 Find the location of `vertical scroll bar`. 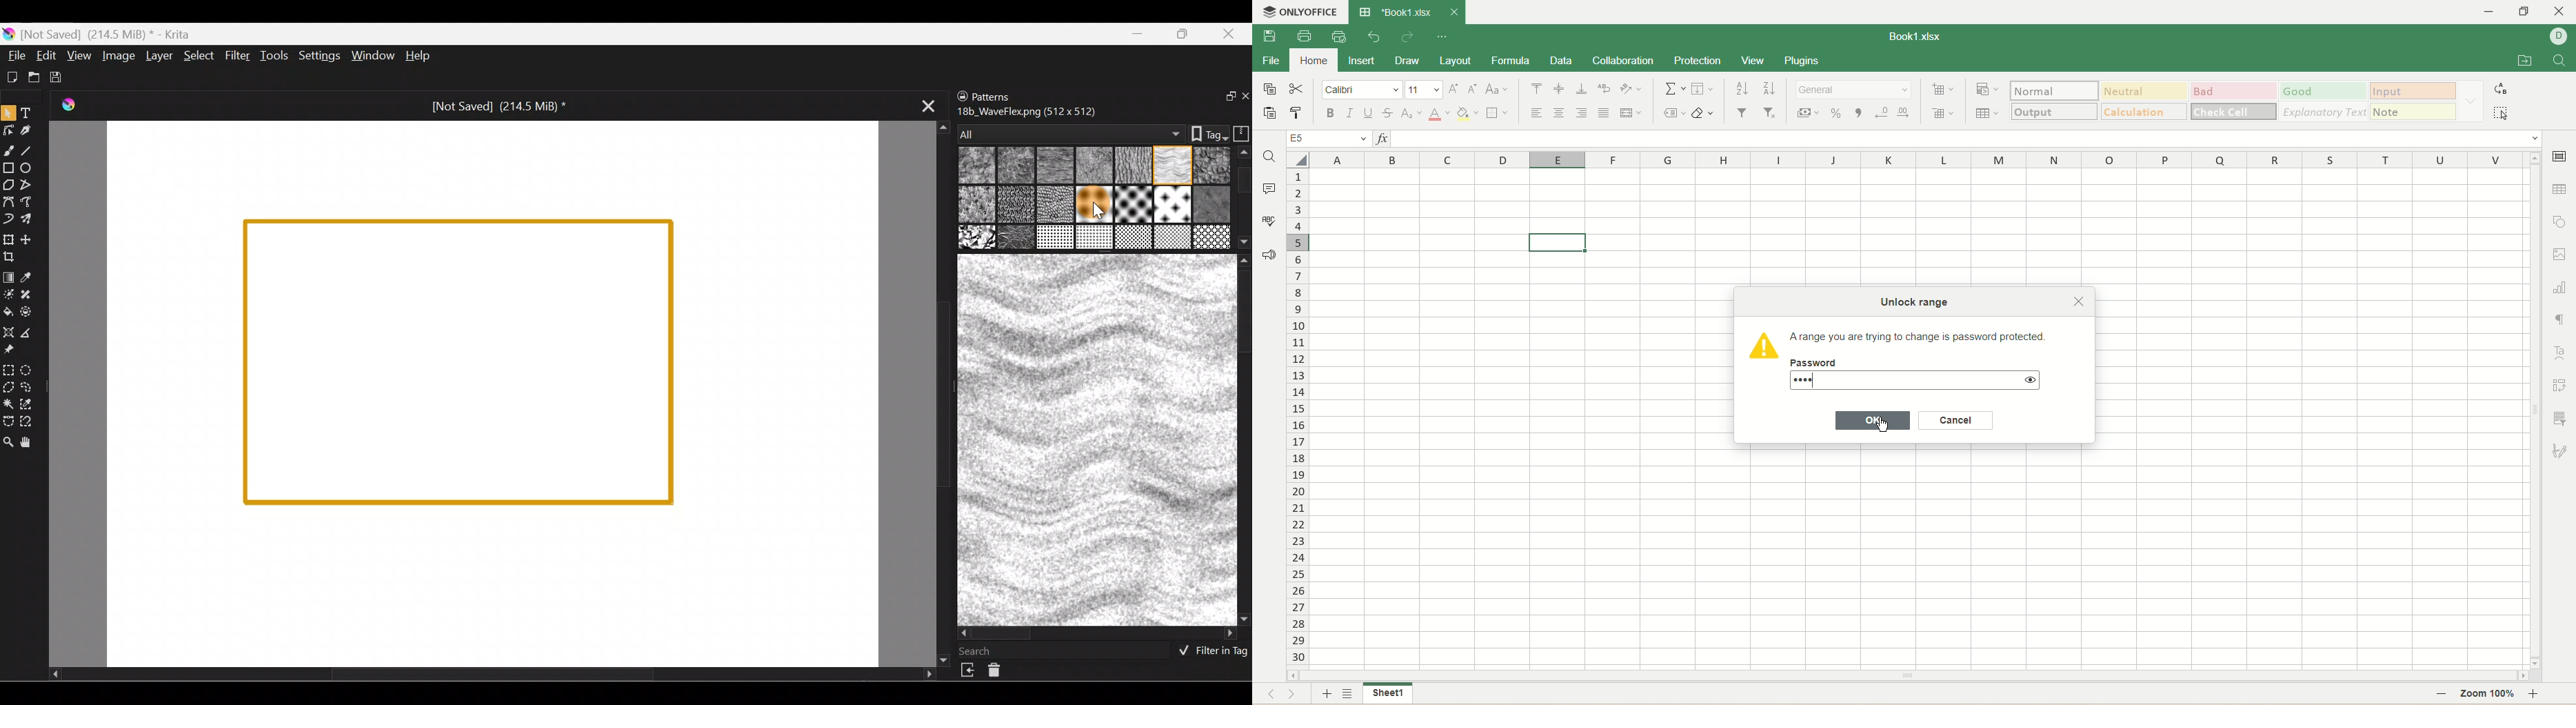

vertical scroll bar is located at coordinates (2537, 409).